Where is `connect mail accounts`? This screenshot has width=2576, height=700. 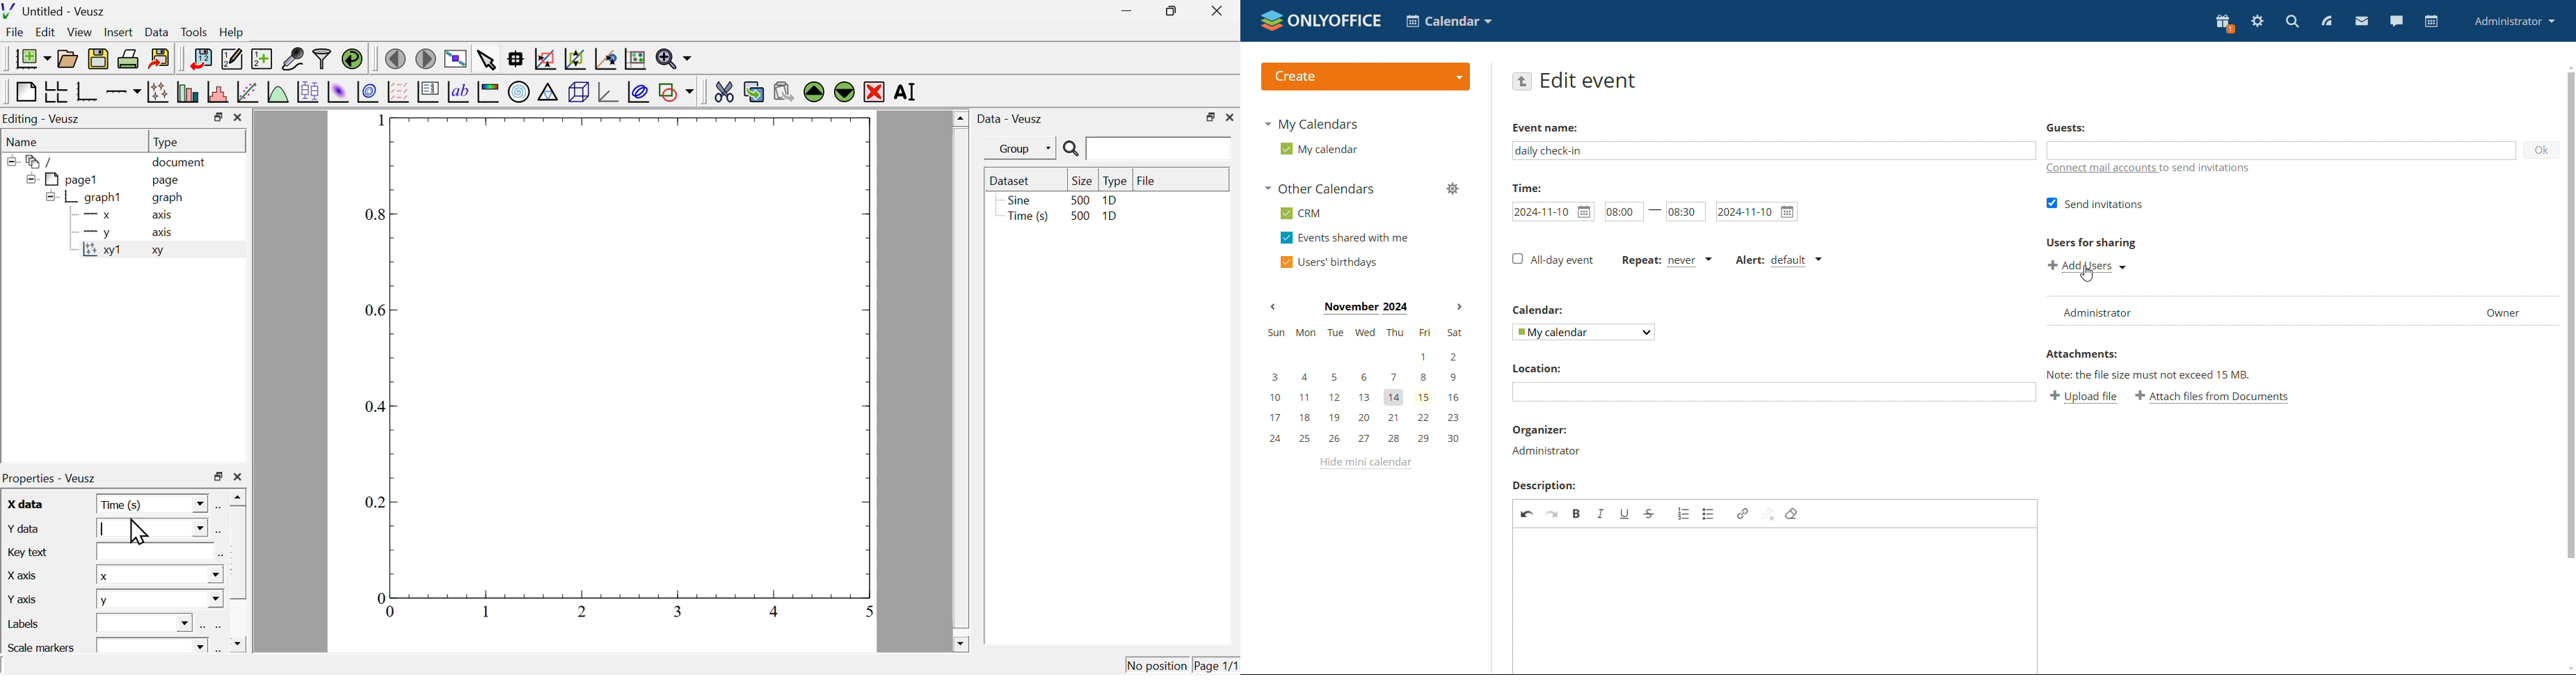
connect mail accounts is located at coordinates (2149, 170).